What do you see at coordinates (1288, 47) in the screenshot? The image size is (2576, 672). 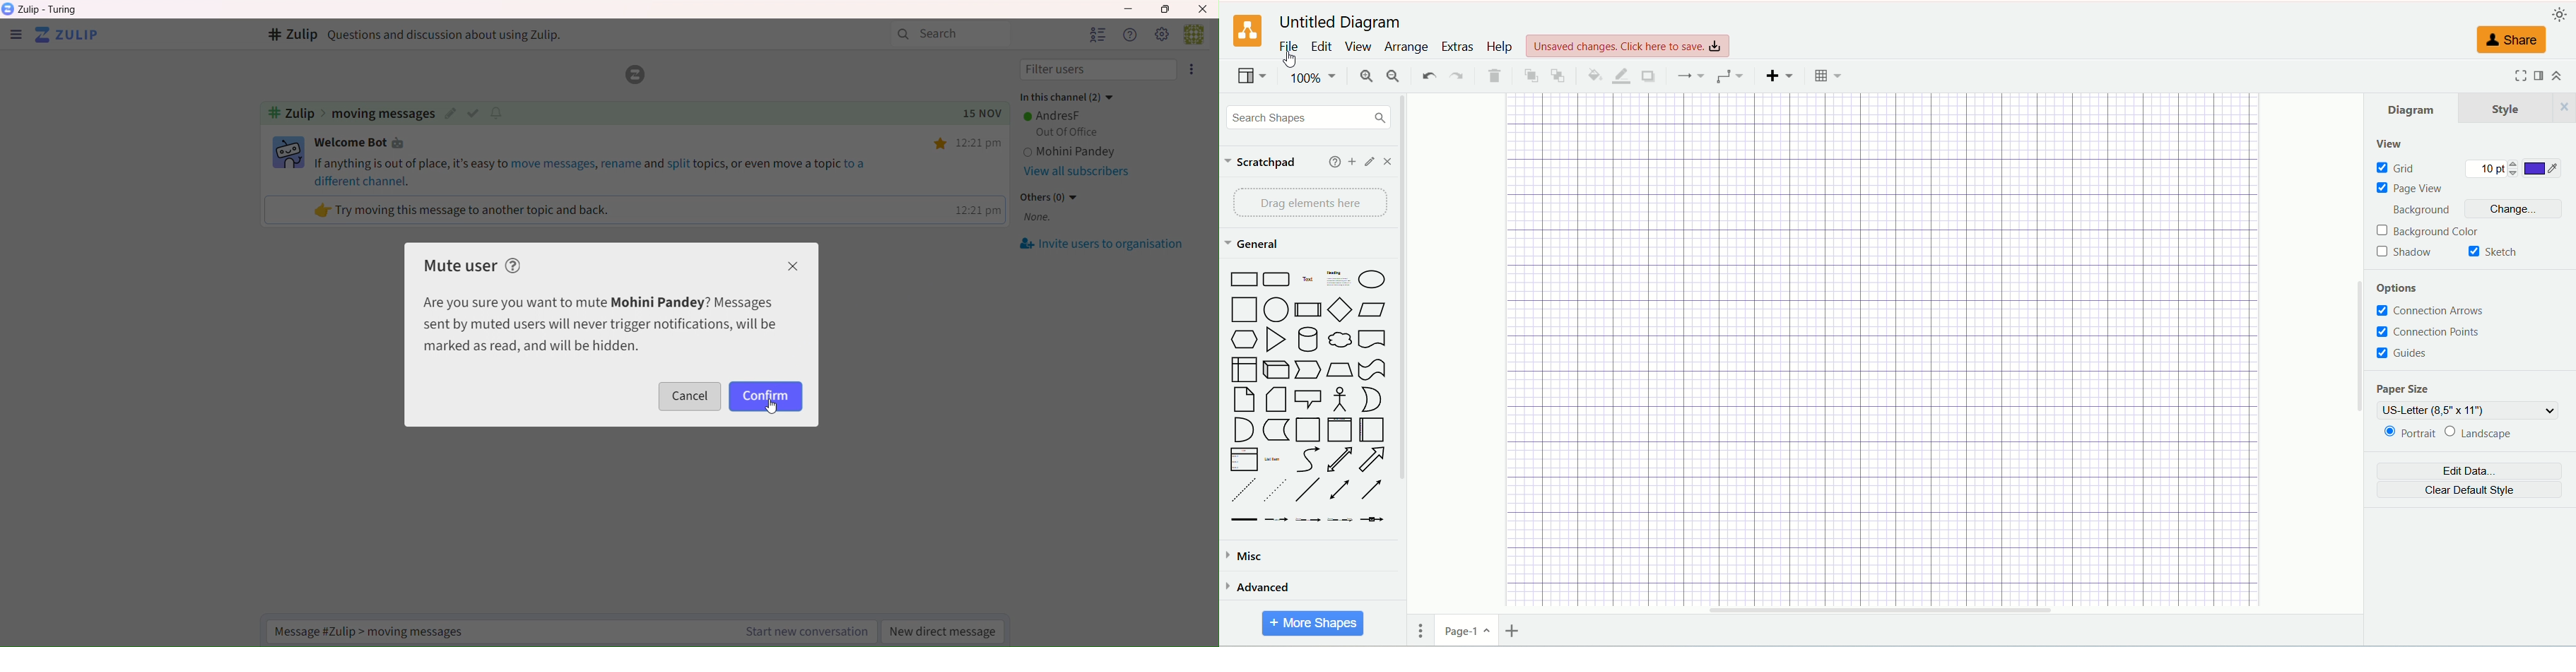 I see `file` at bounding box center [1288, 47].